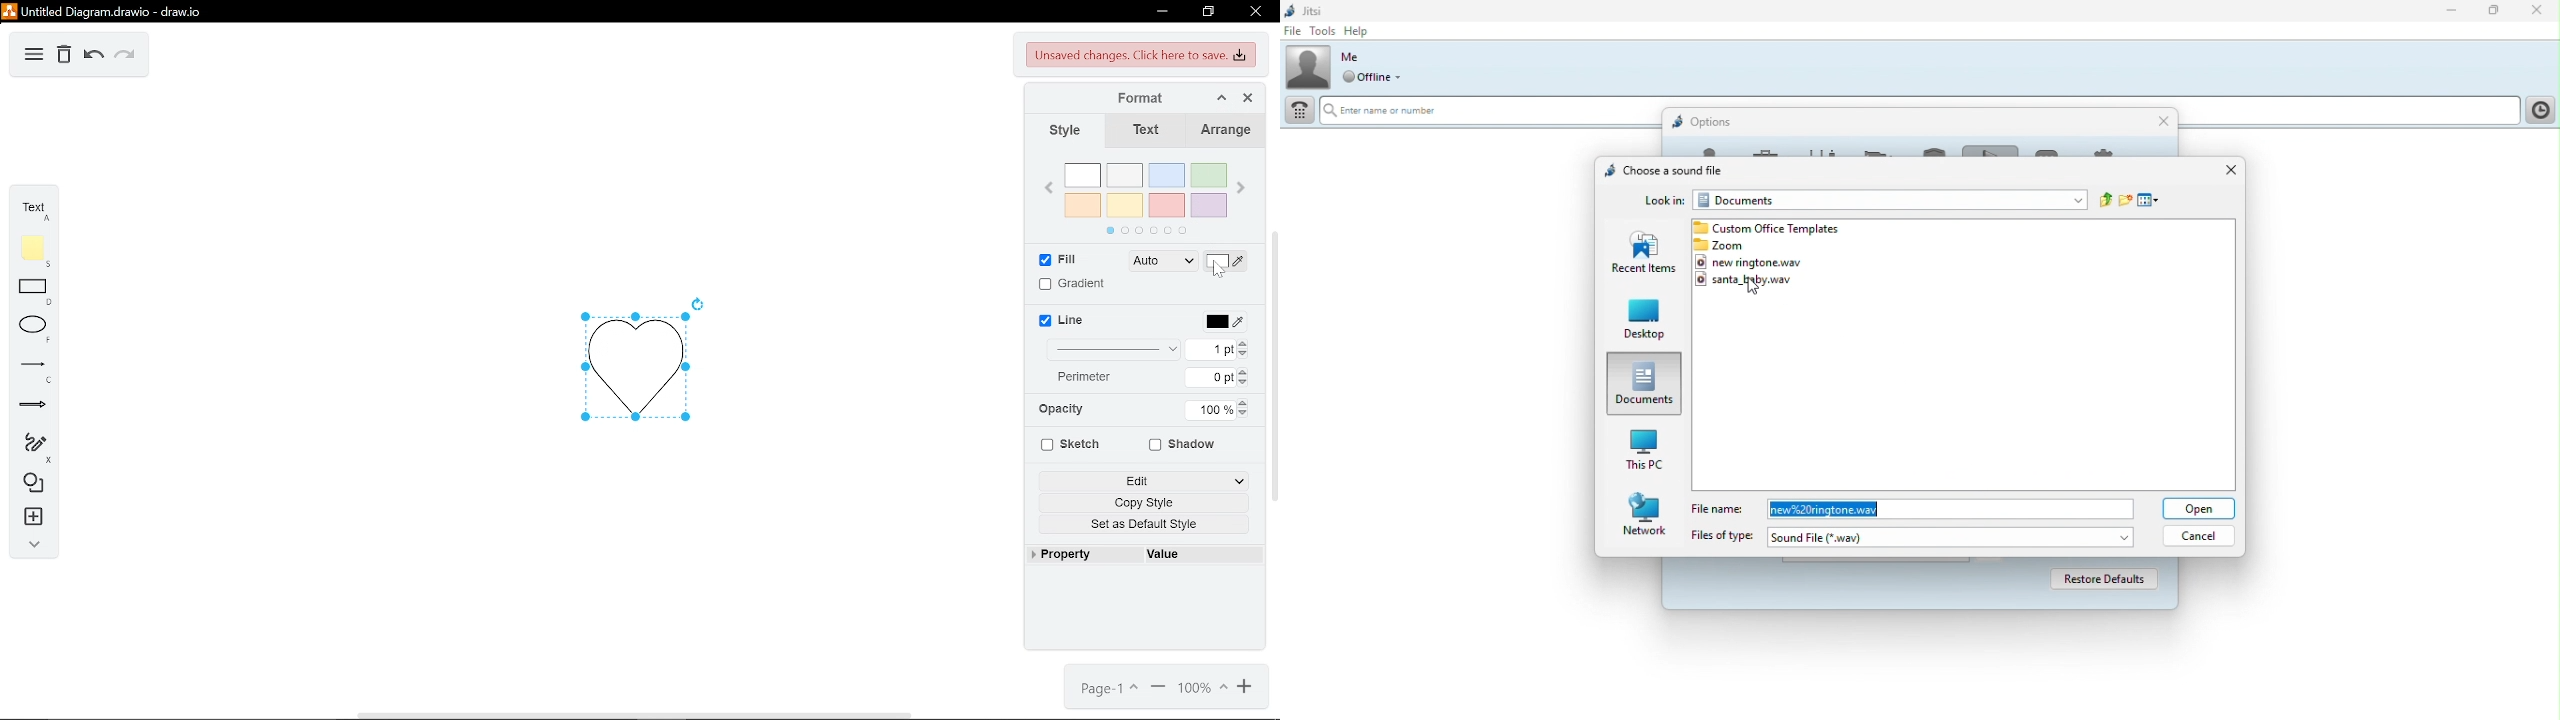 Image resolution: width=2576 pixels, height=728 pixels. What do you see at coordinates (1150, 525) in the screenshot?
I see `set as default style` at bounding box center [1150, 525].